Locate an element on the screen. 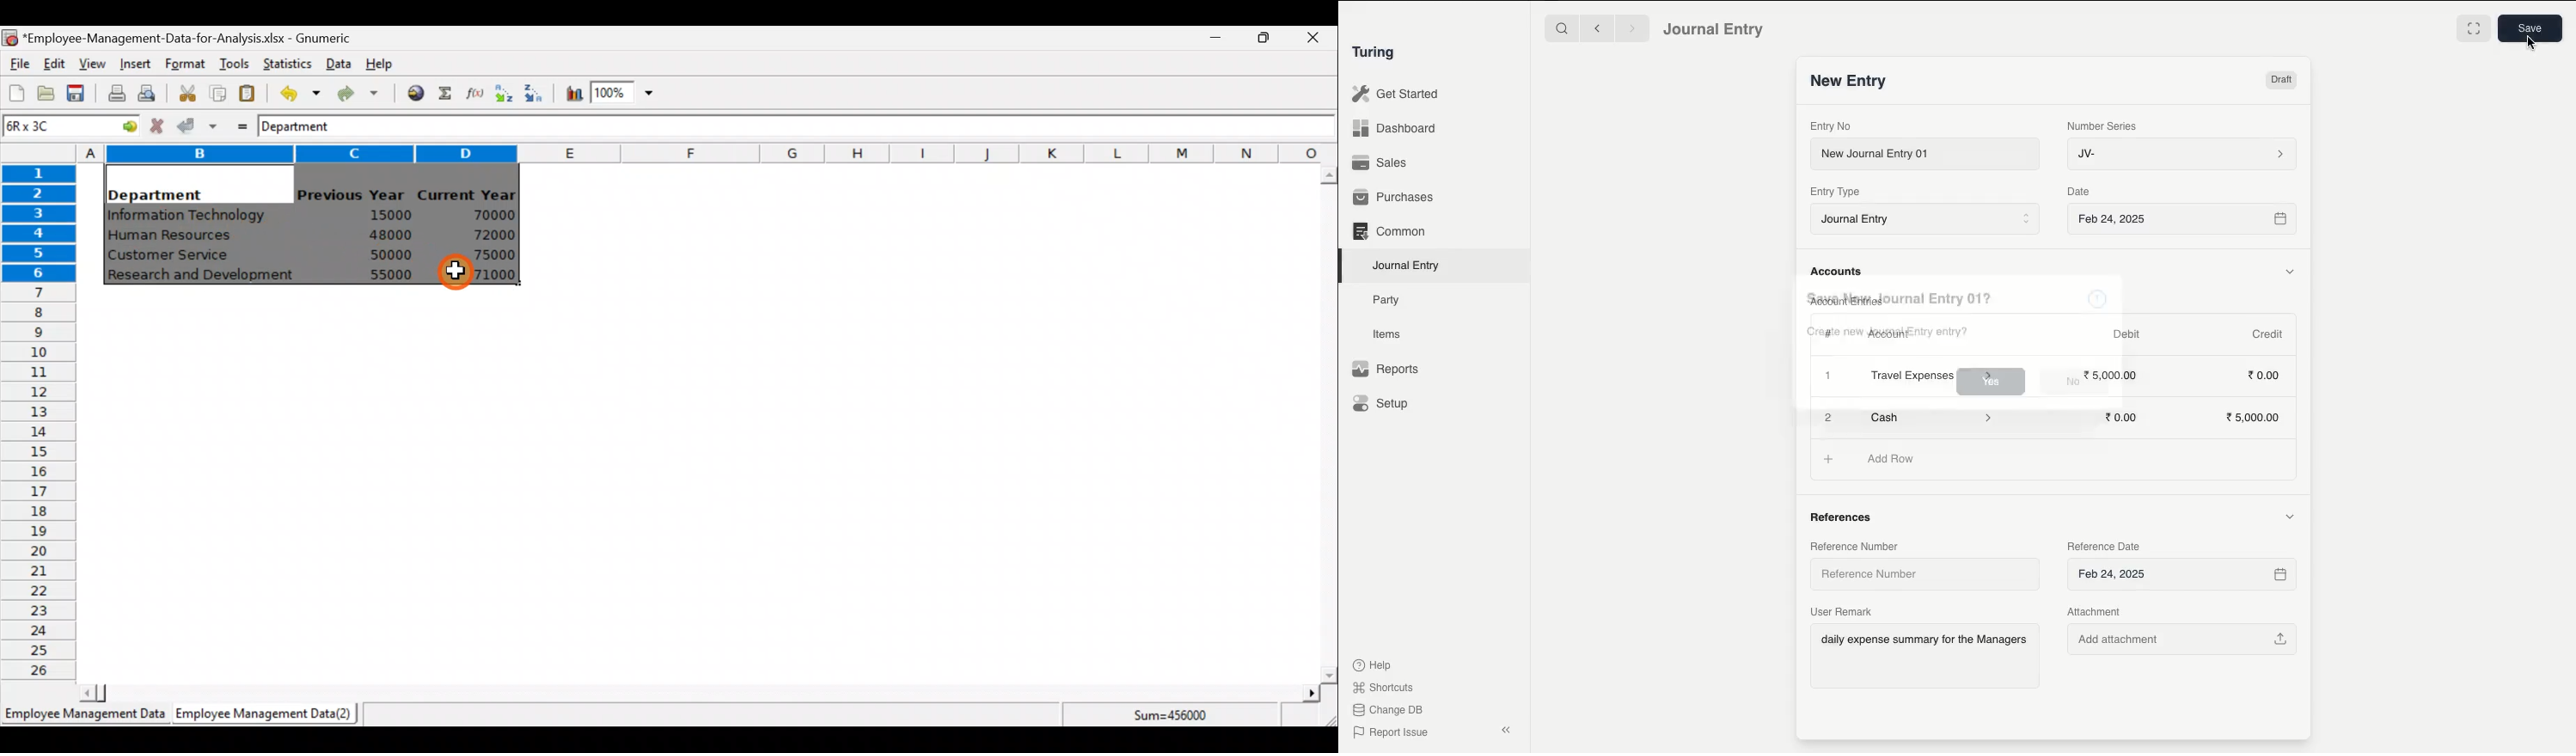 The image size is (2576, 756). Department is located at coordinates (155, 191).